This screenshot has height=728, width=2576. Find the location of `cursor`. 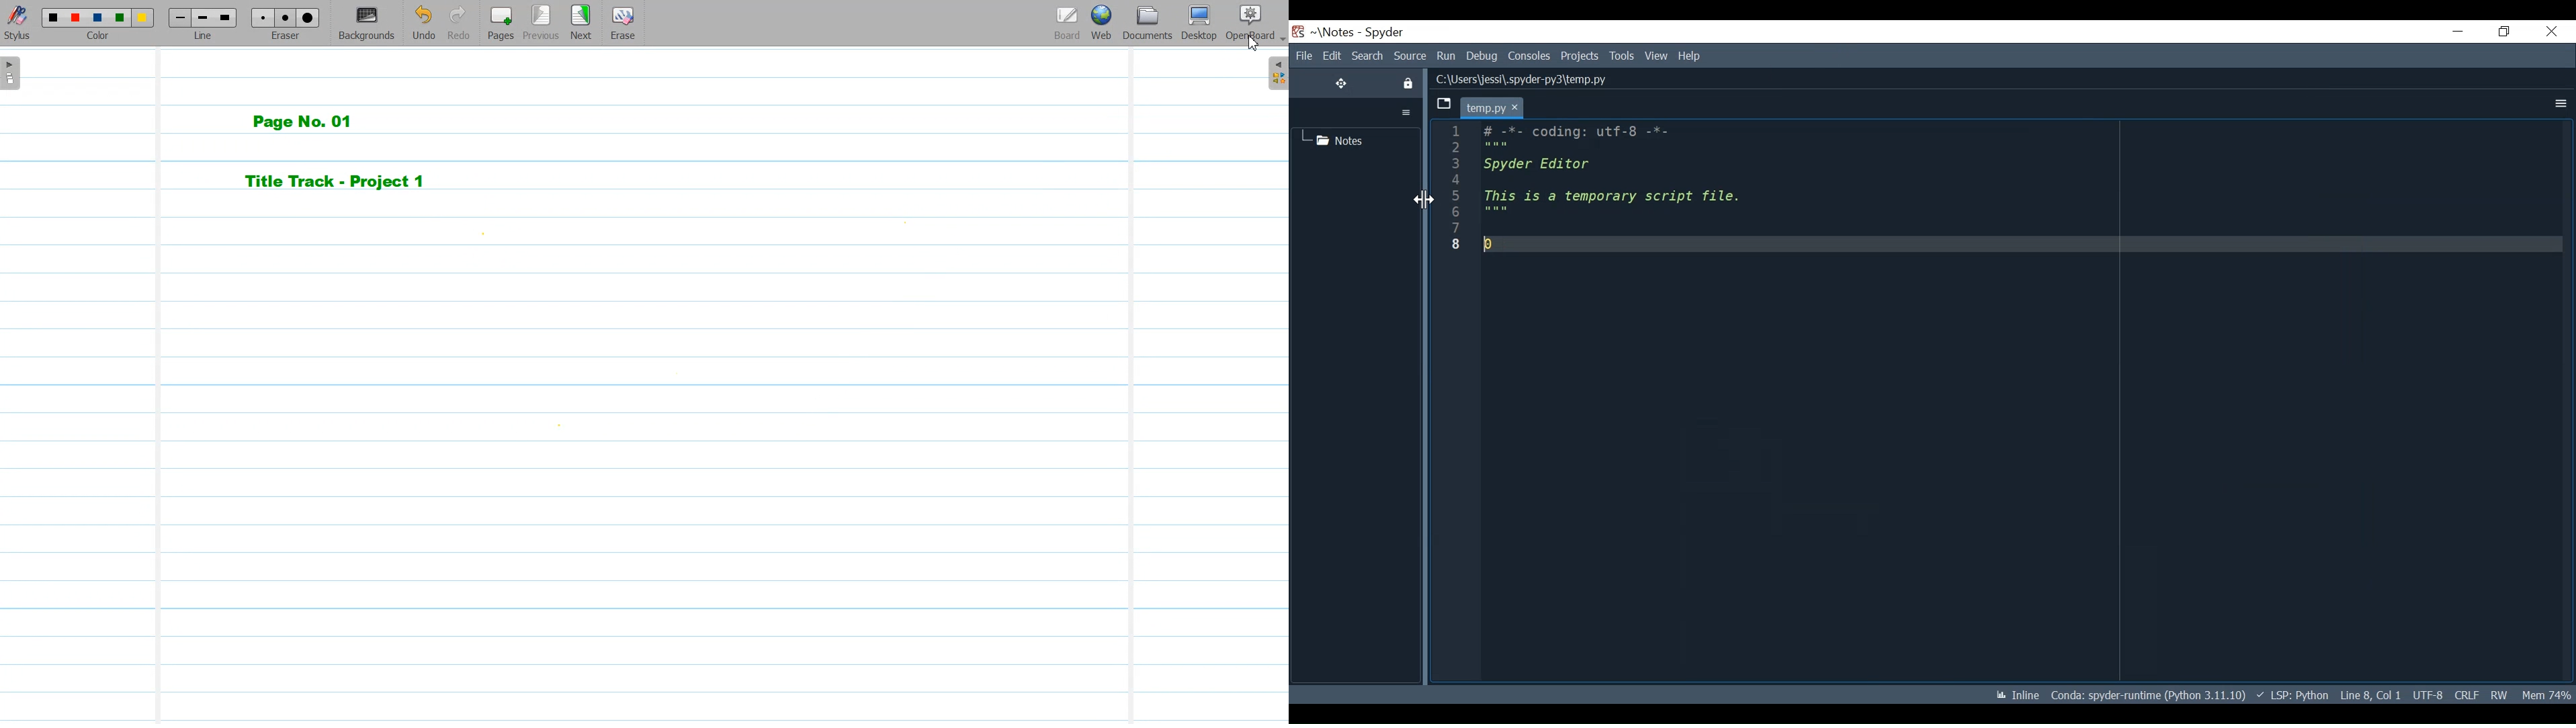

cursor is located at coordinates (1517, 107).